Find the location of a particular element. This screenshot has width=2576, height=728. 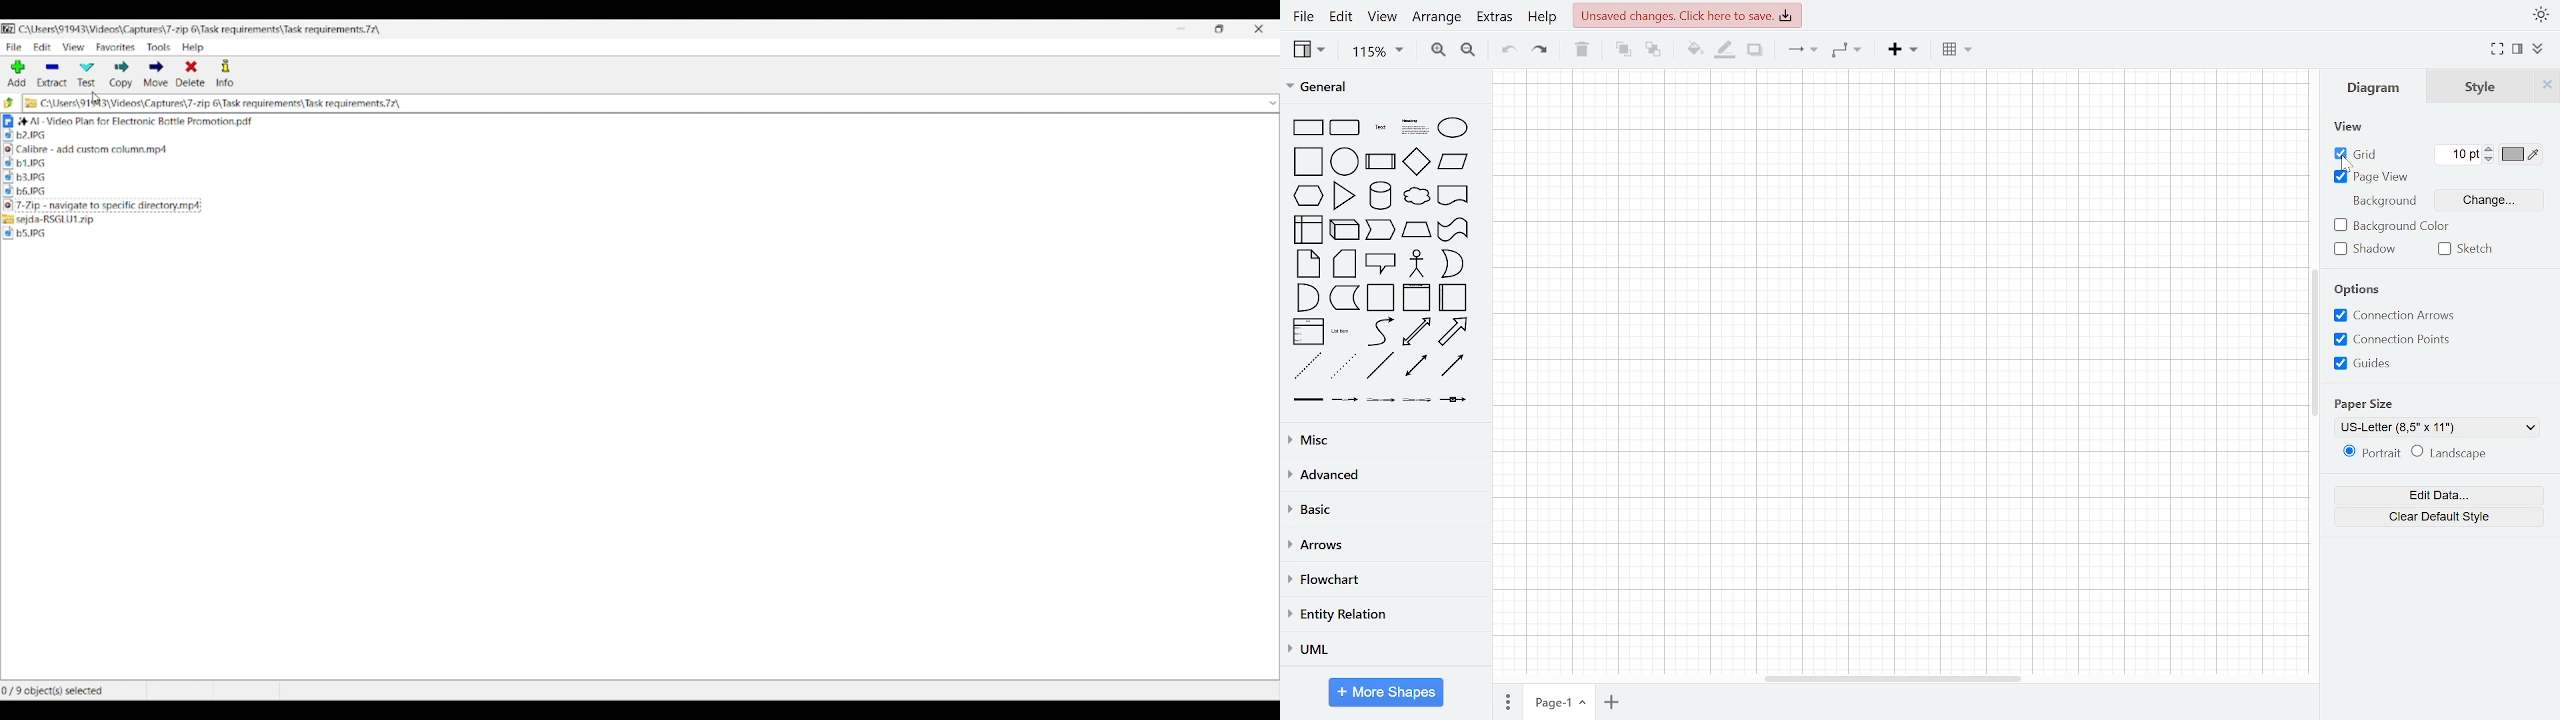

file 6 and type is located at coordinates (363, 192).